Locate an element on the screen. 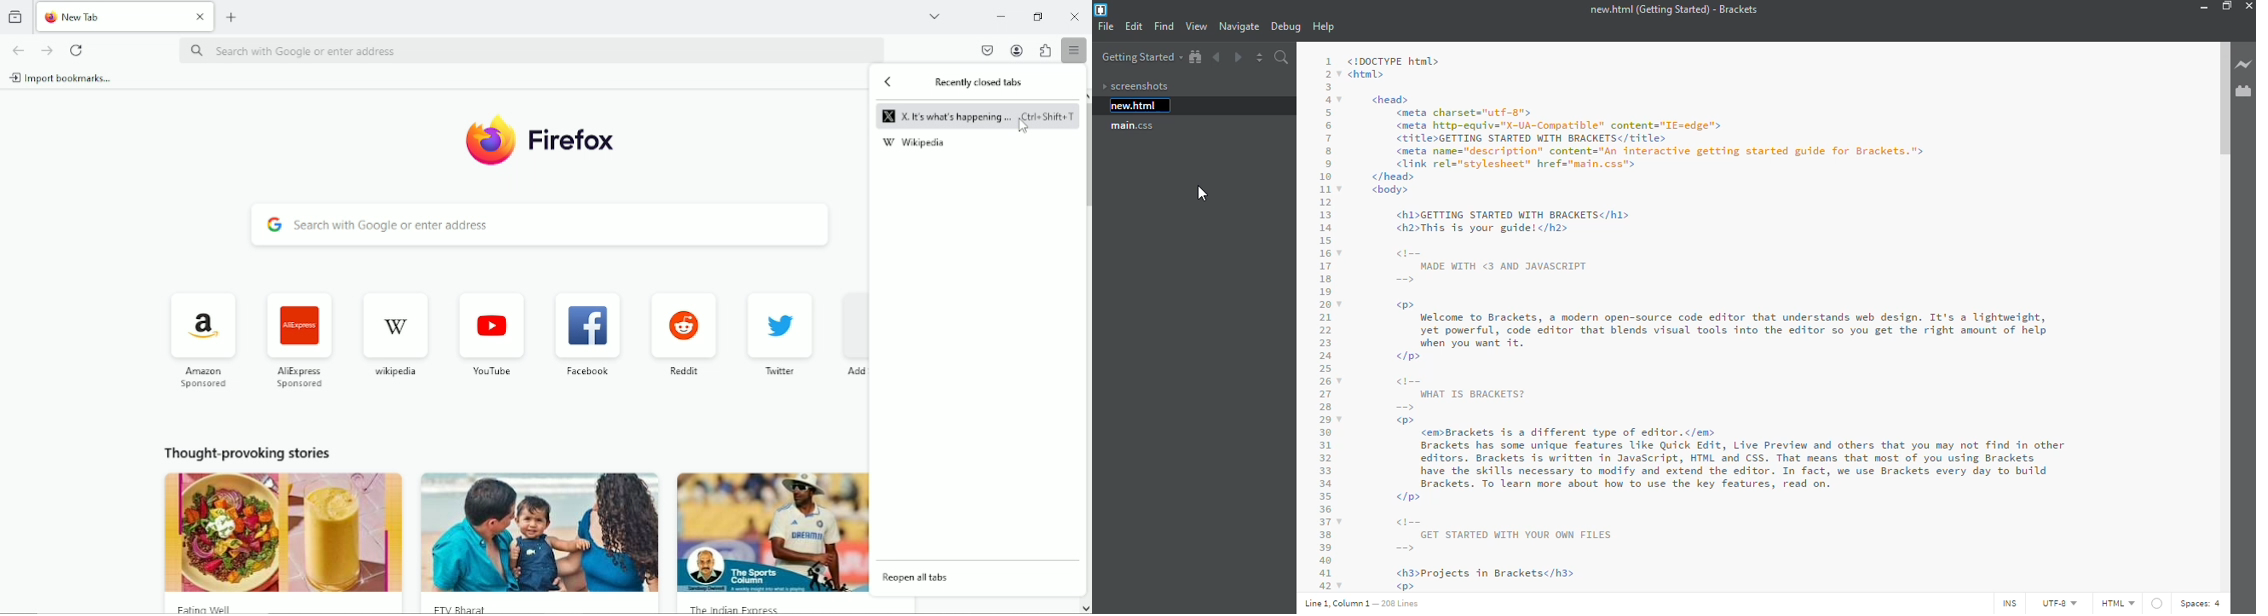 The height and width of the screenshot is (616, 2268). reopen all tabs is located at coordinates (916, 576).